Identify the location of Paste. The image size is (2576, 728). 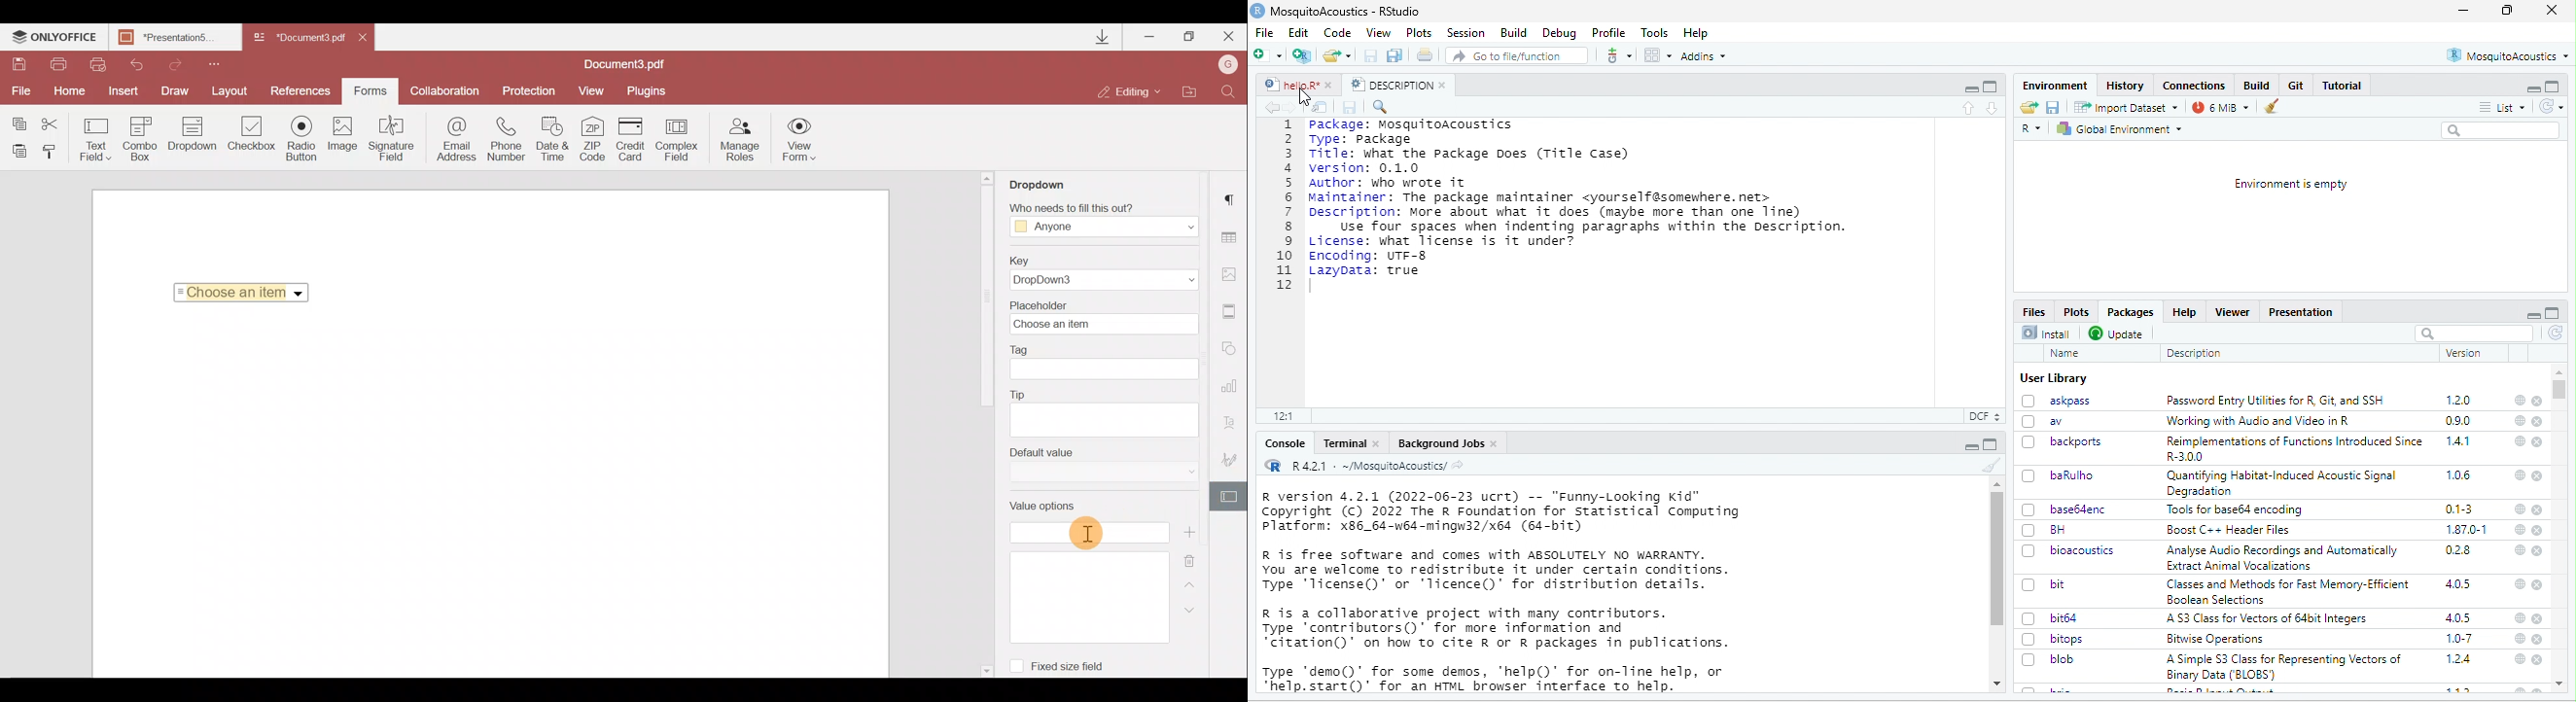
(18, 153).